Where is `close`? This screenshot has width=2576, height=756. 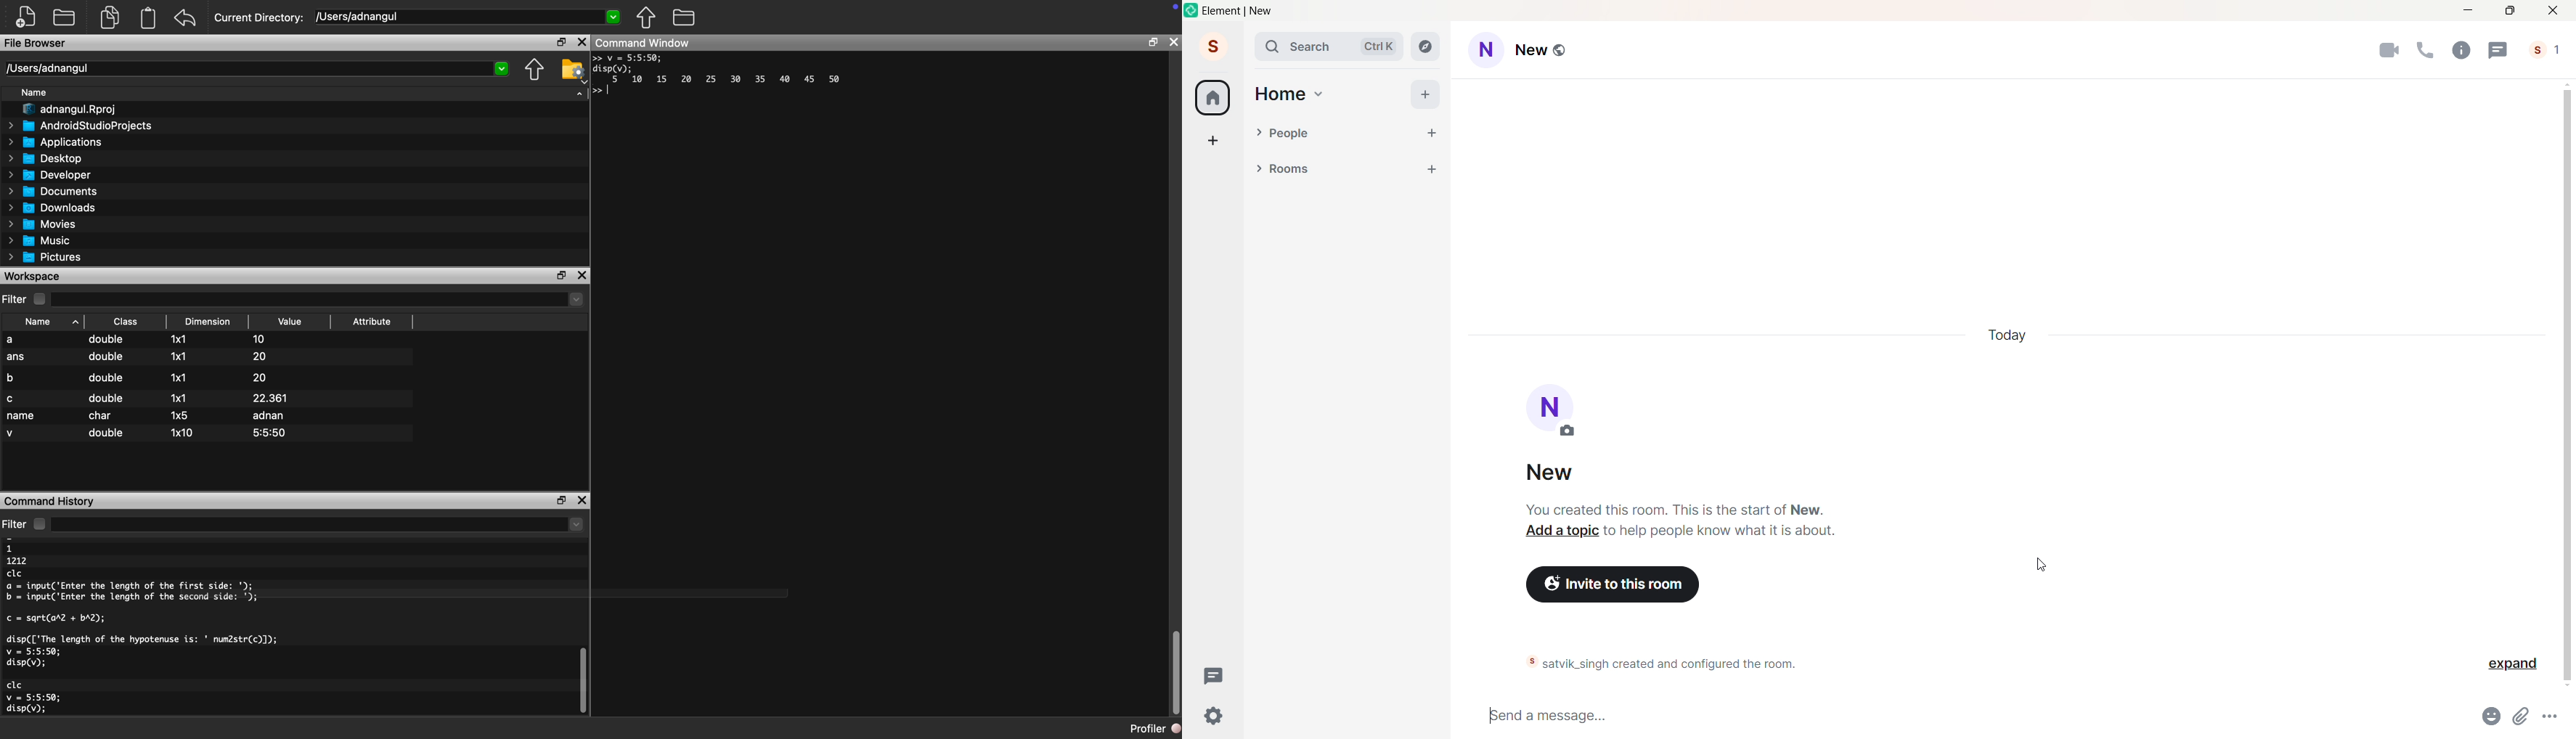 close is located at coordinates (583, 275).